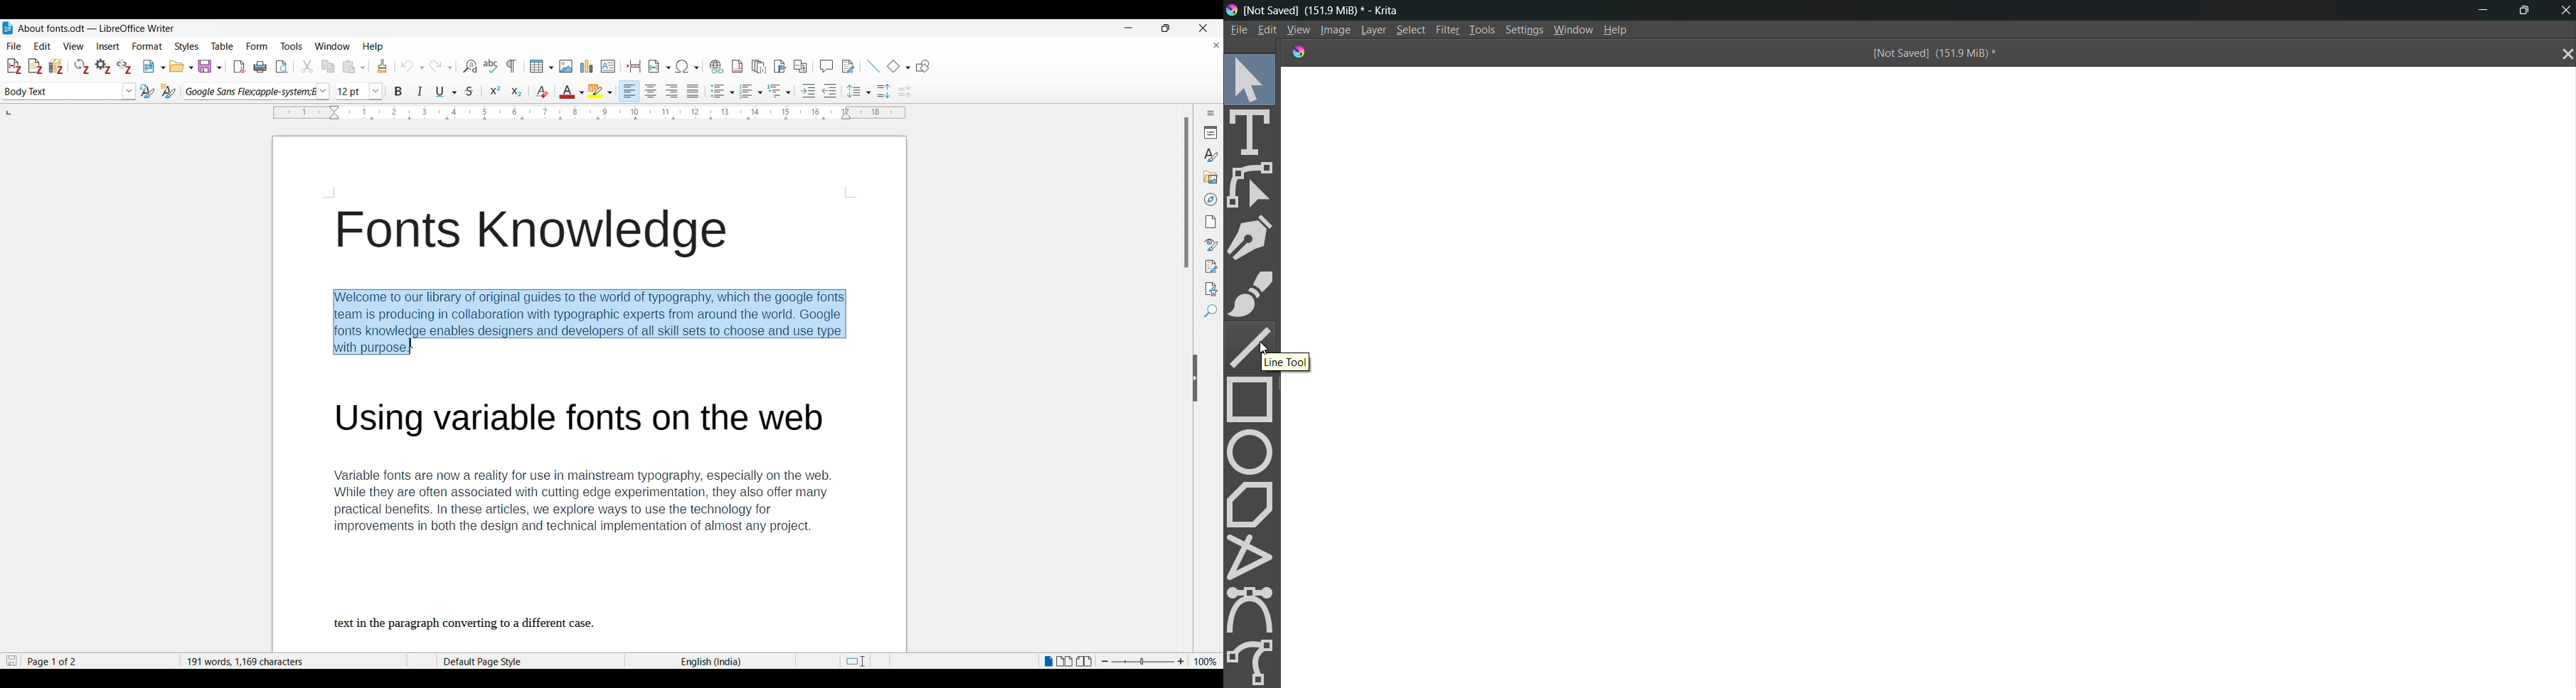  Describe the element at coordinates (147, 91) in the screenshot. I see `Update selected style` at that location.